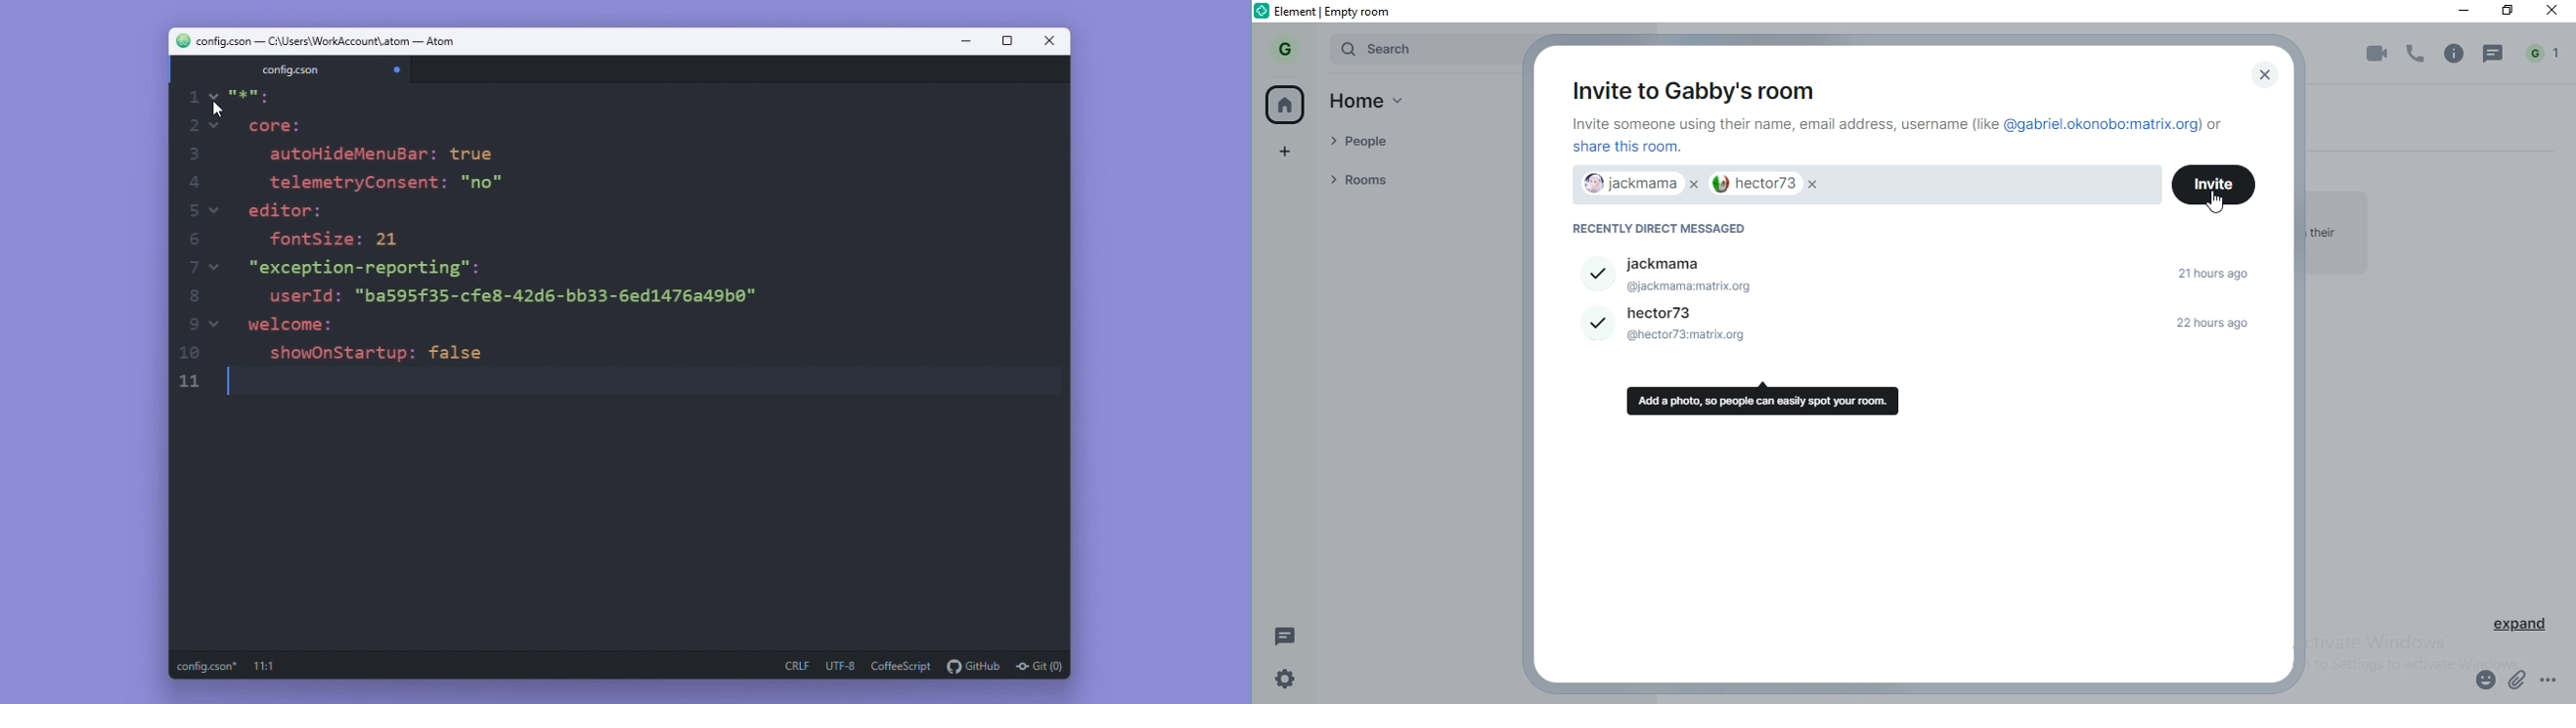 This screenshot has width=2576, height=728. I want to click on text 1, so click(1902, 136).